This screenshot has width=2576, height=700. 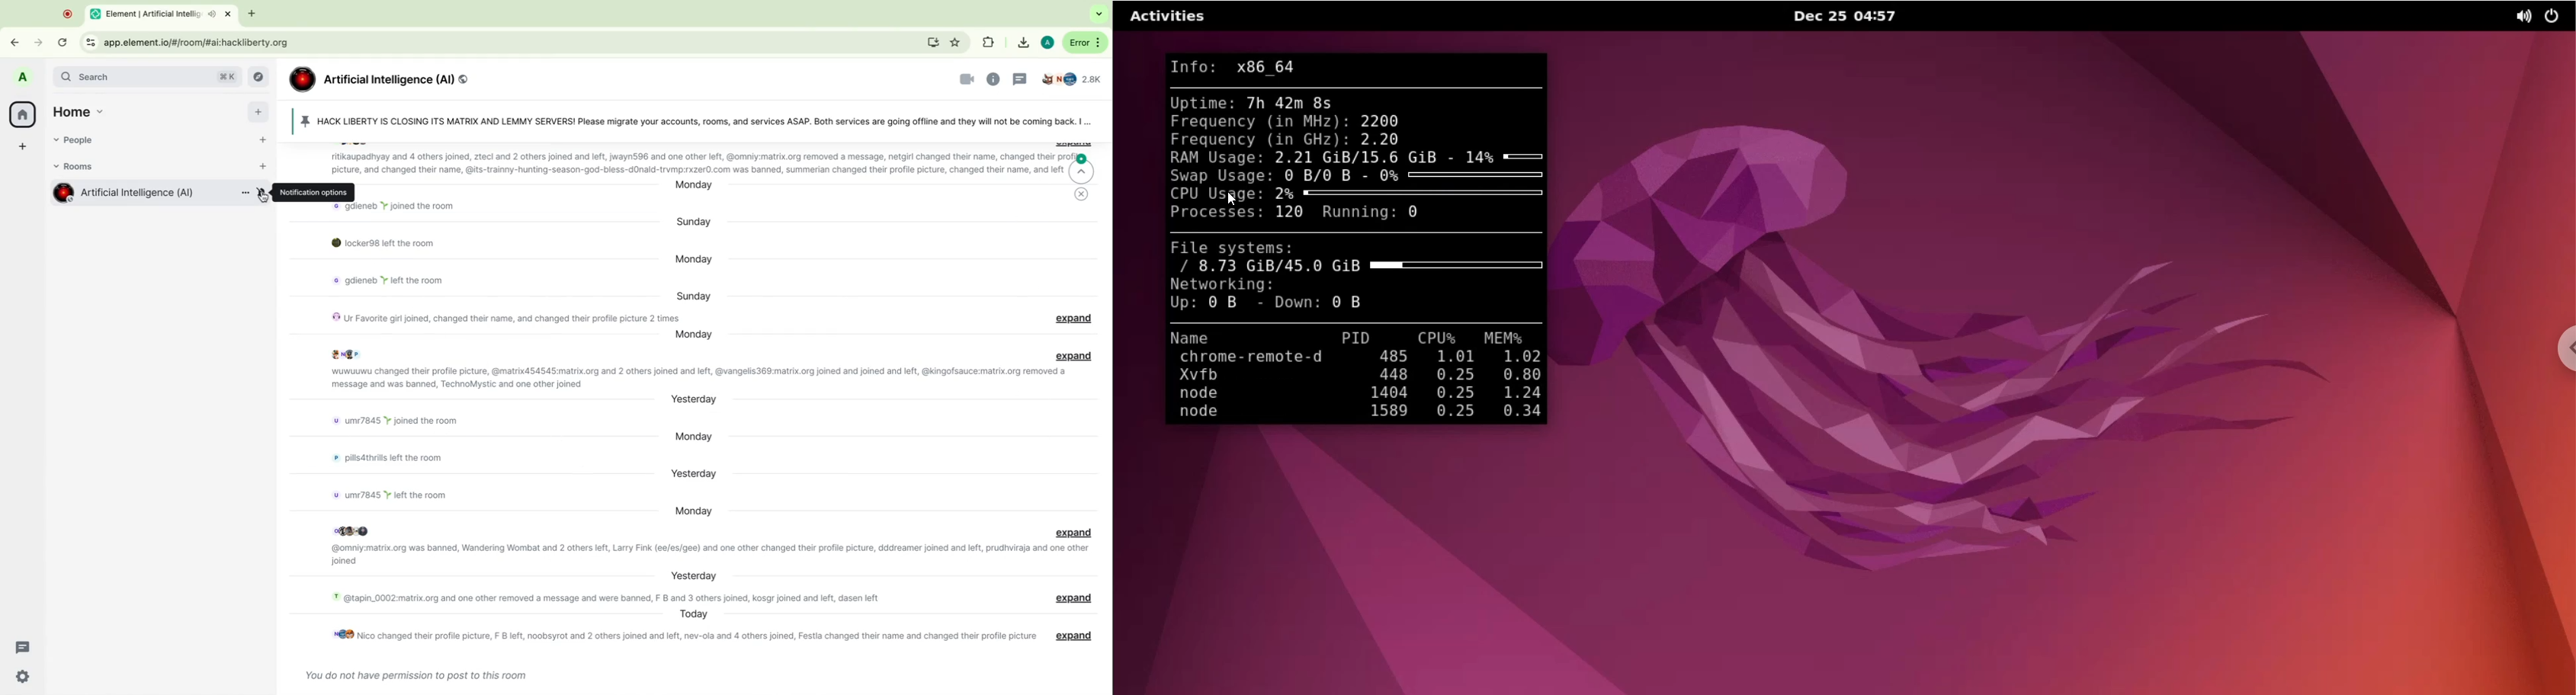 I want to click on videocalls, so click(x=960, y=81).